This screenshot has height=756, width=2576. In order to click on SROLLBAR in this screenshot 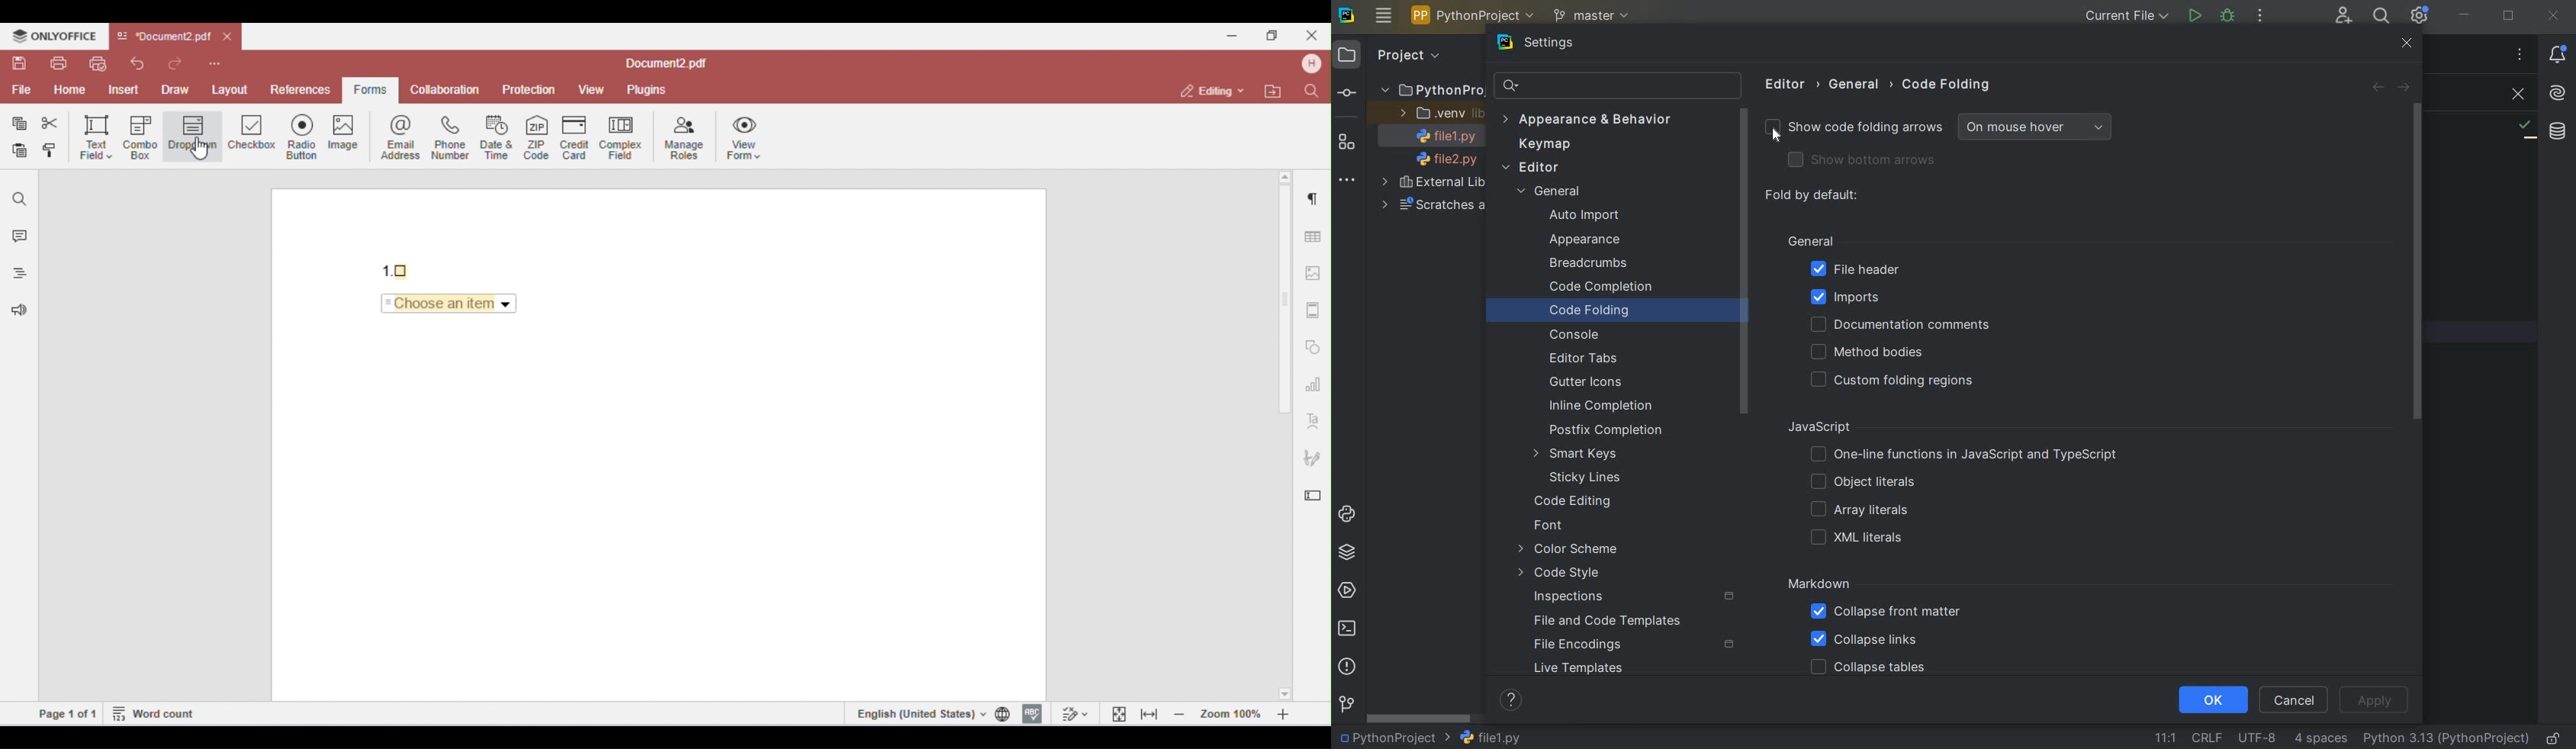, I will do `click(1745, 263)`.